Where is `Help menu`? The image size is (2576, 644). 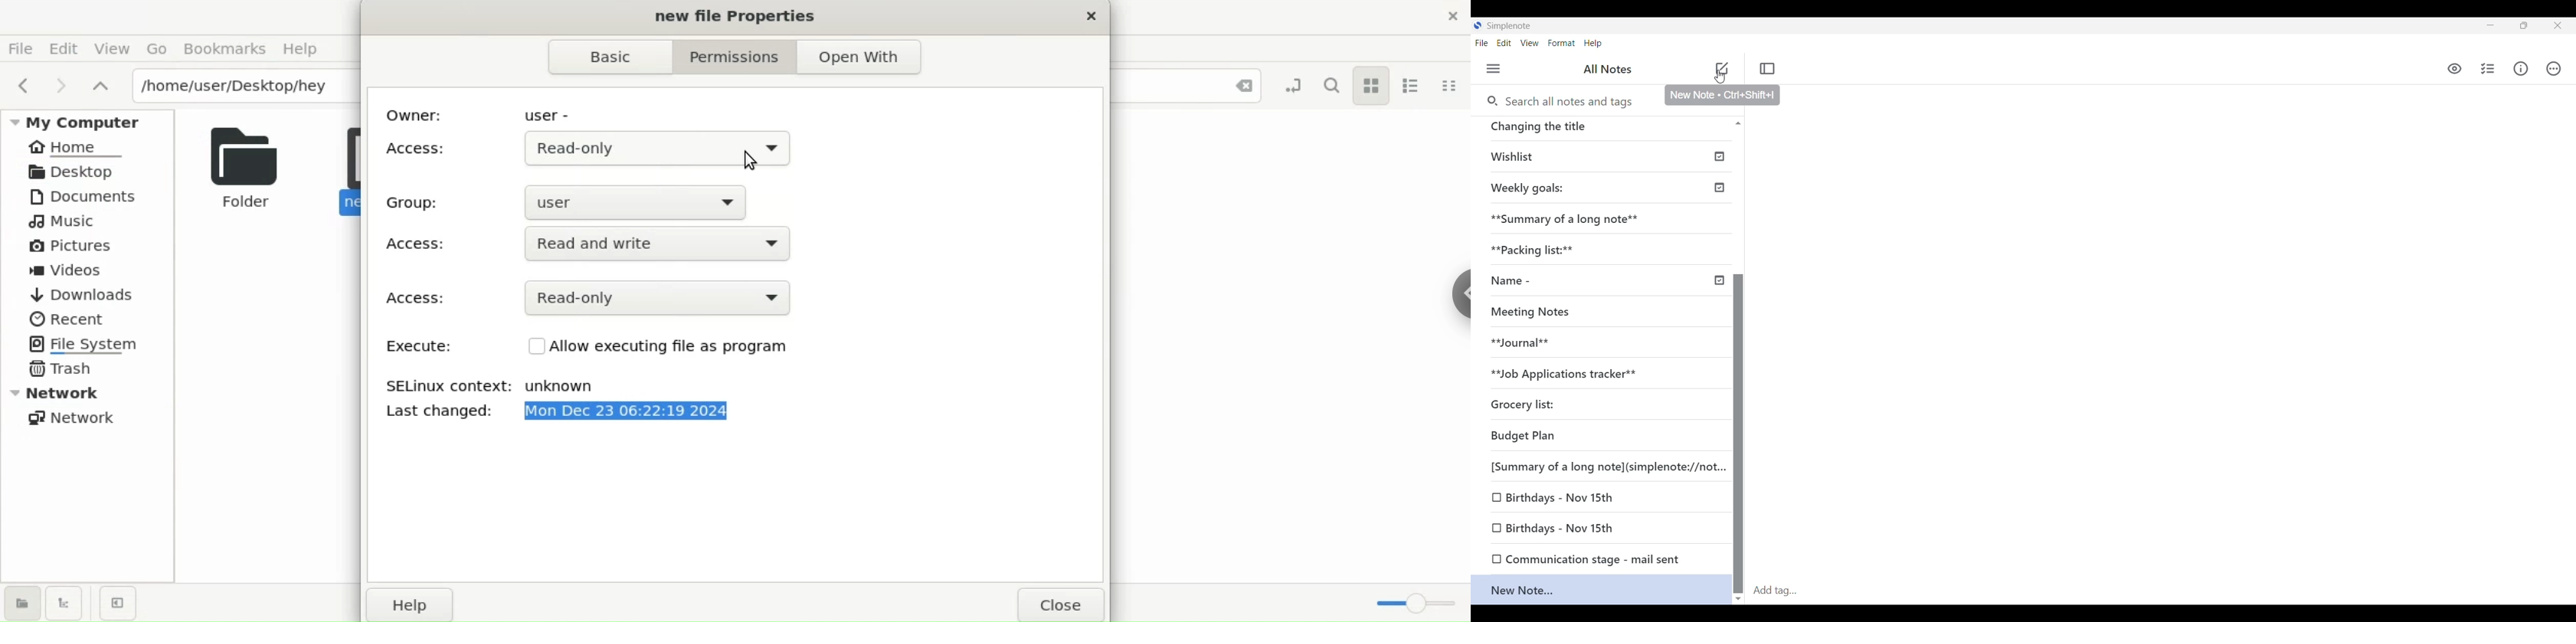 Help menu is located at coordinates (1593, 43).